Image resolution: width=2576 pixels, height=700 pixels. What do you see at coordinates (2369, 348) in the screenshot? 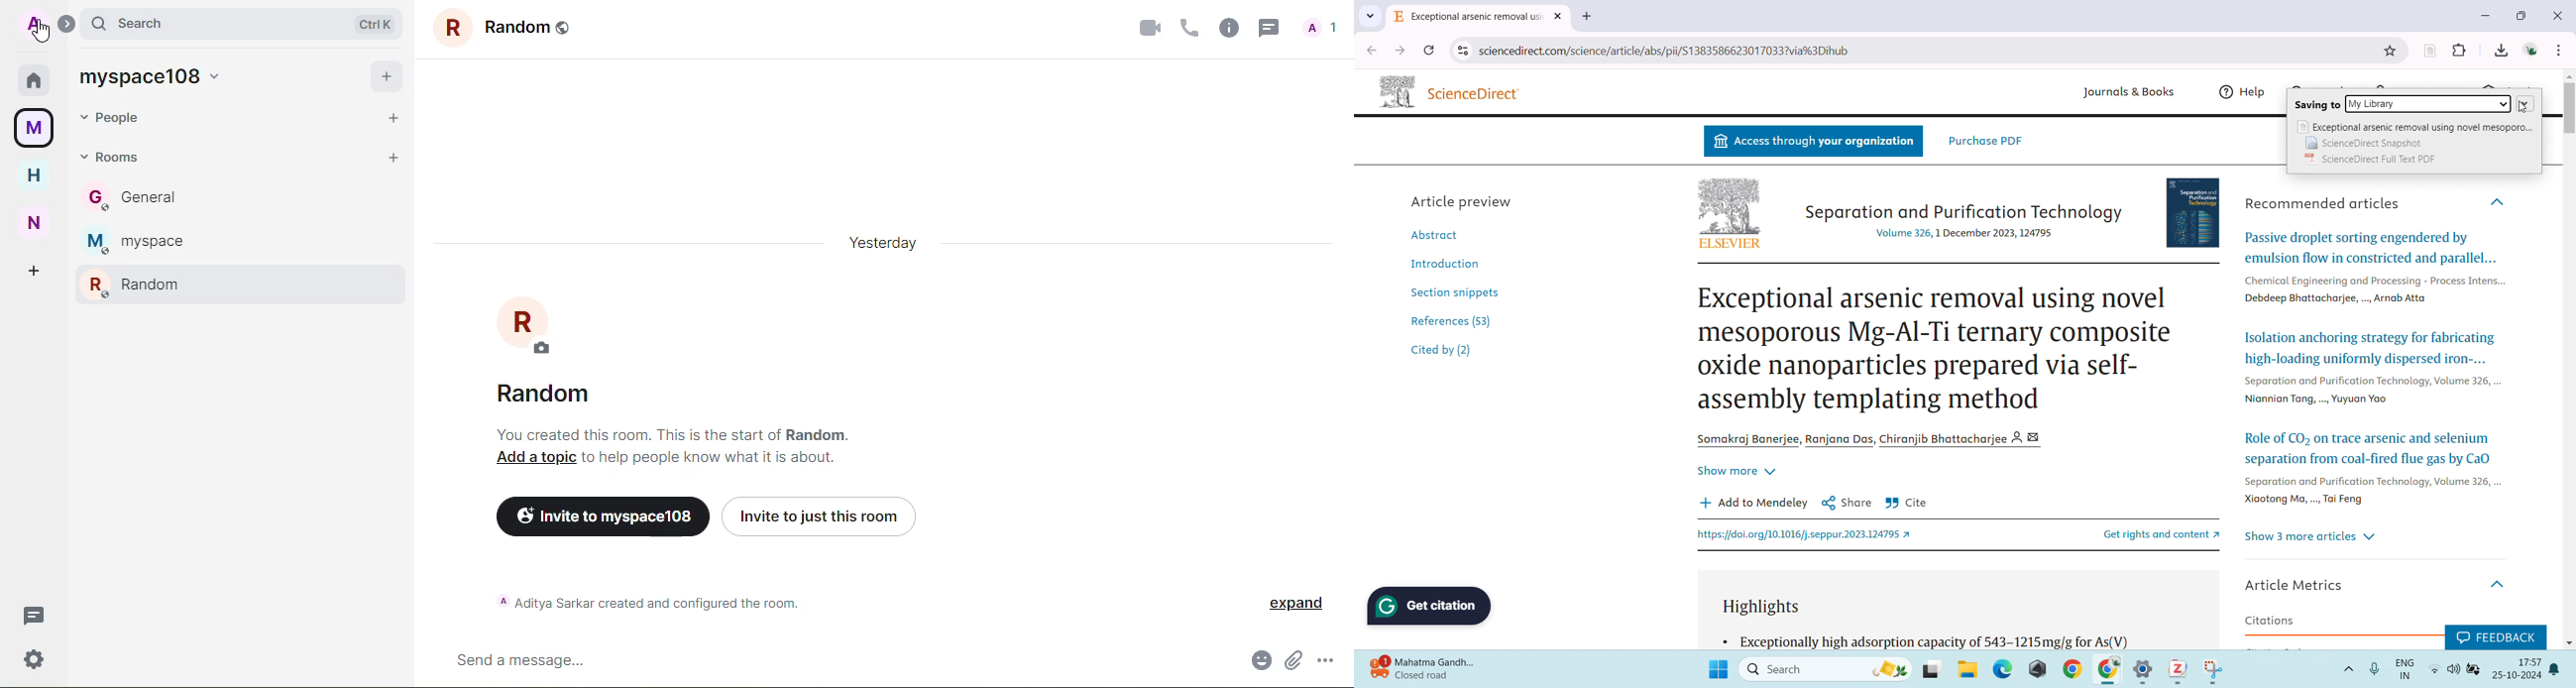
I see `Isolation anchoring strategy for fabricating high-loading uniformly dispersed iron-...` at bounding box center [2369, 348].